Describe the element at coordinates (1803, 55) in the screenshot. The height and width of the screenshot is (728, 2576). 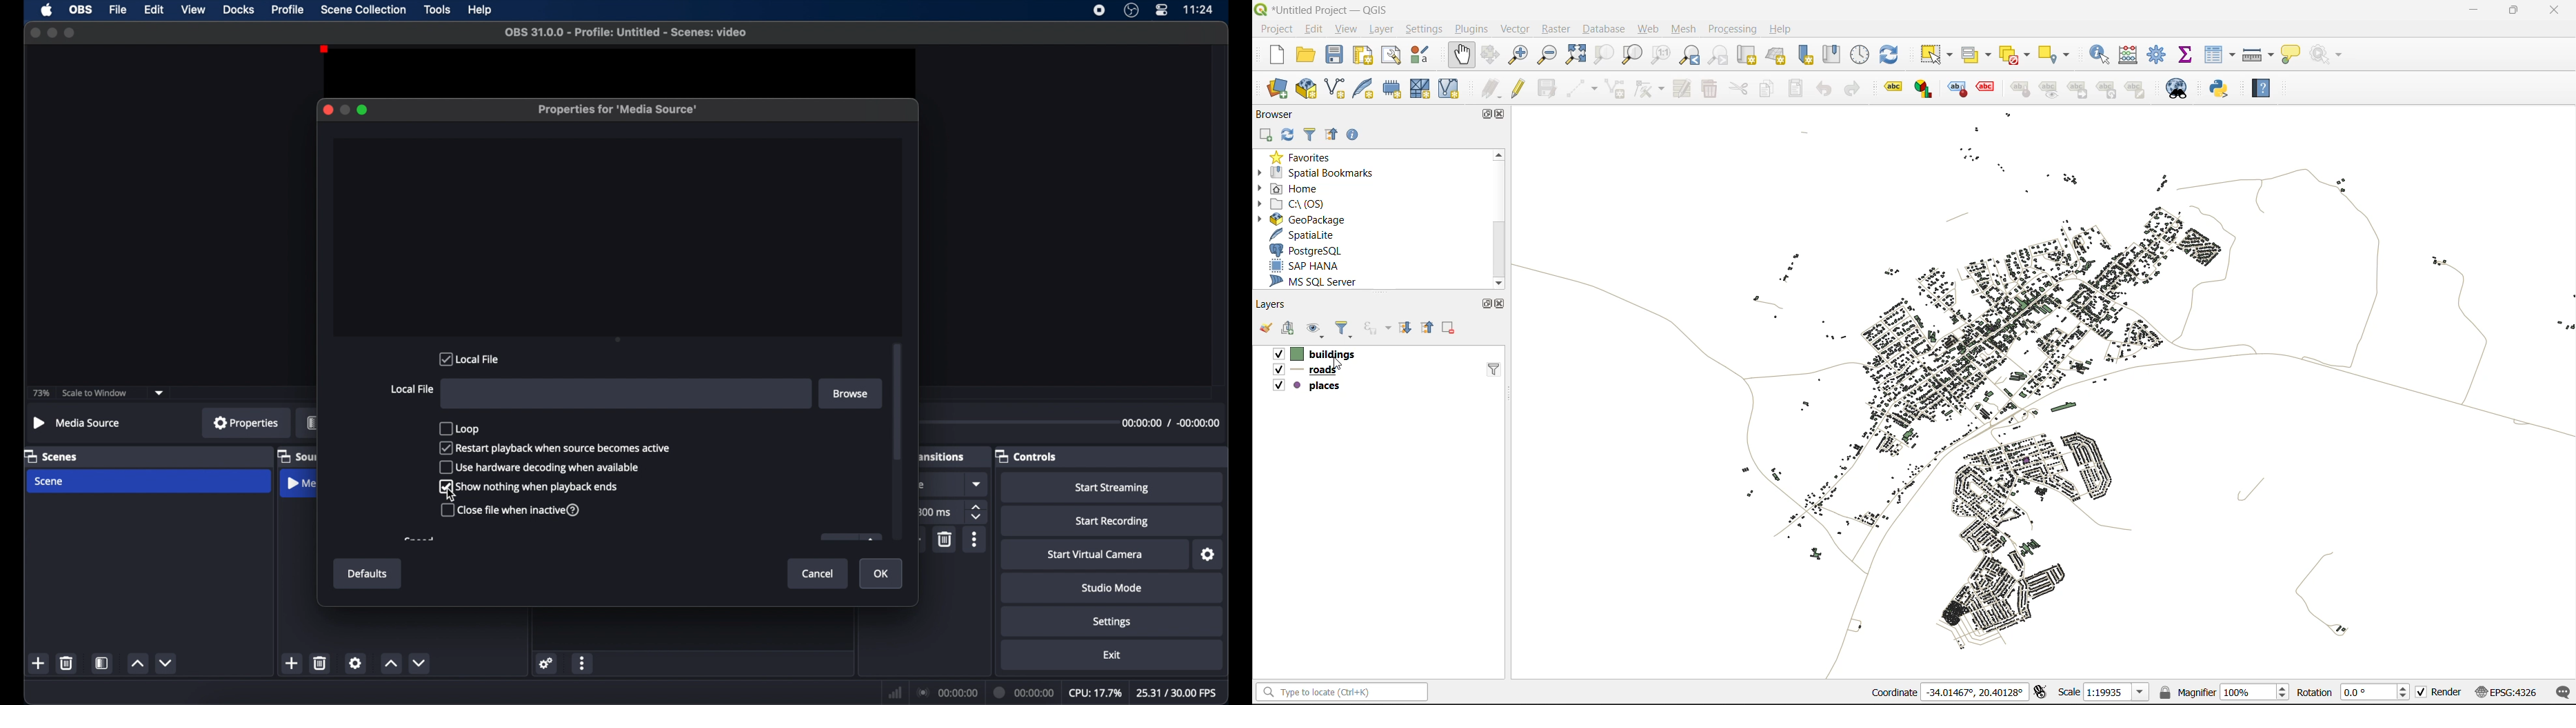
I see `new spatial bookmarks` at that location.